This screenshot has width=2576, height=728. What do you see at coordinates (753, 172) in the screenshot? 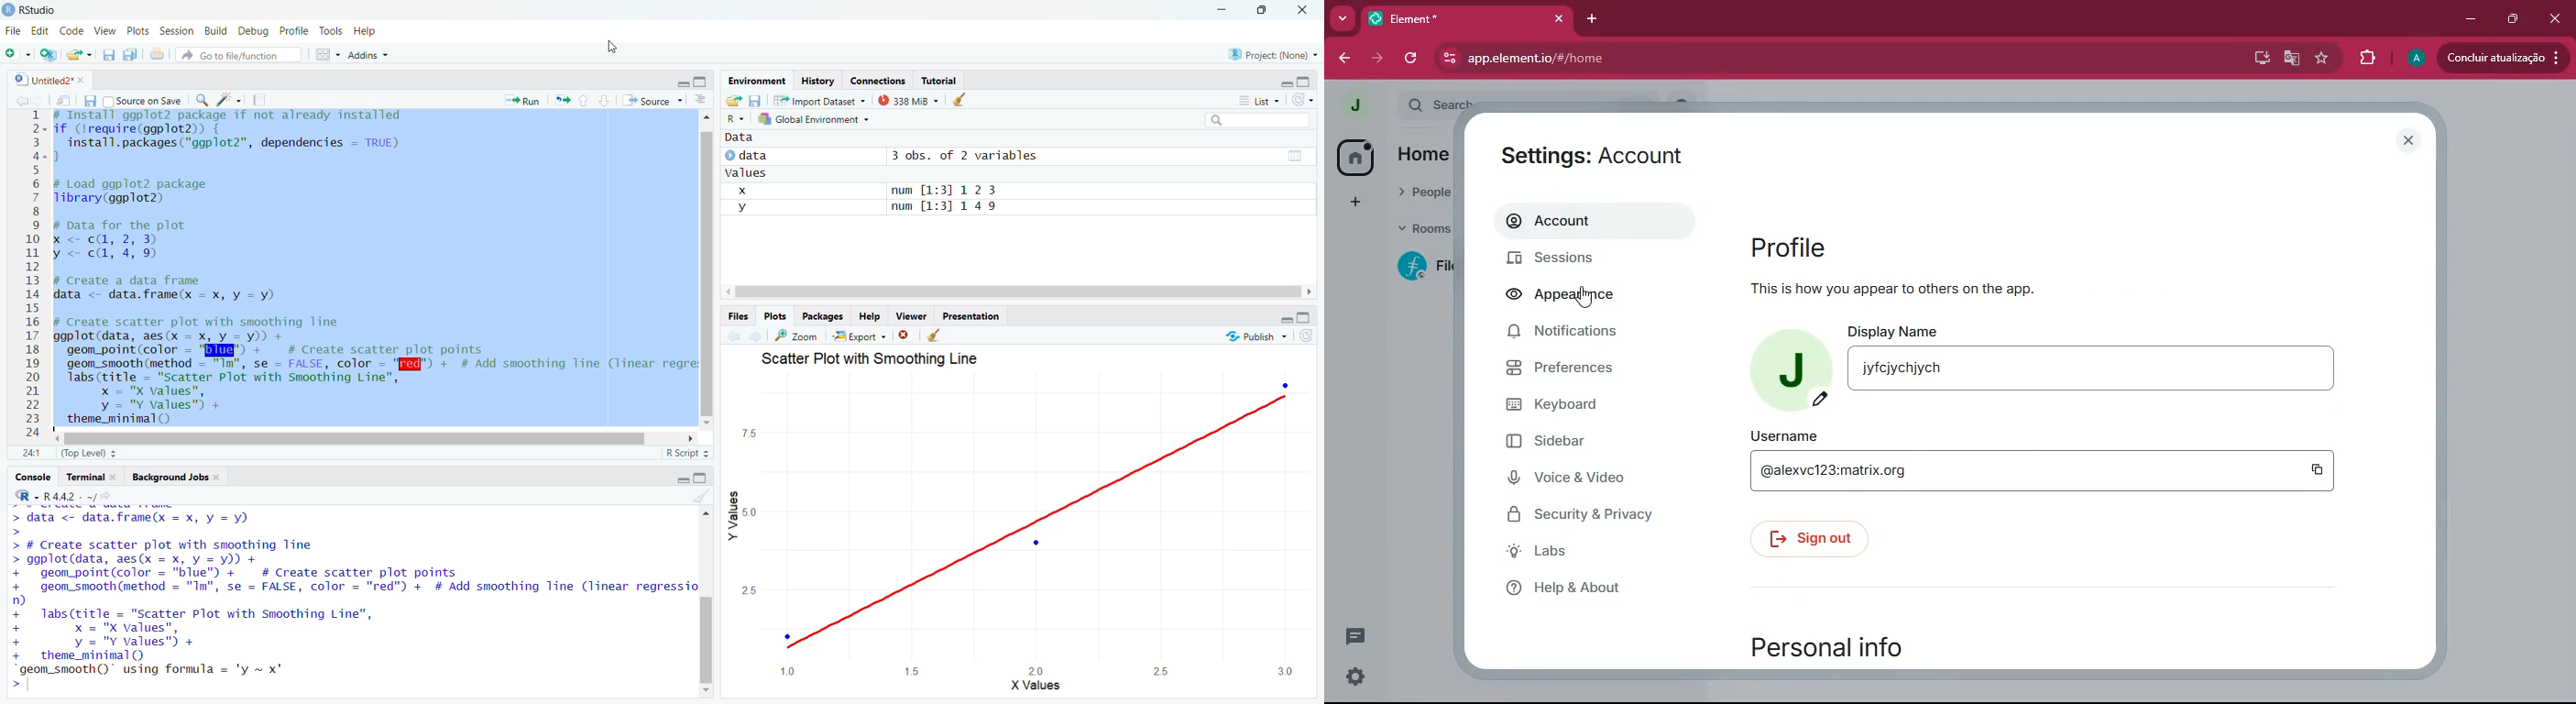
I see `values` at bounding box center [753, 172].